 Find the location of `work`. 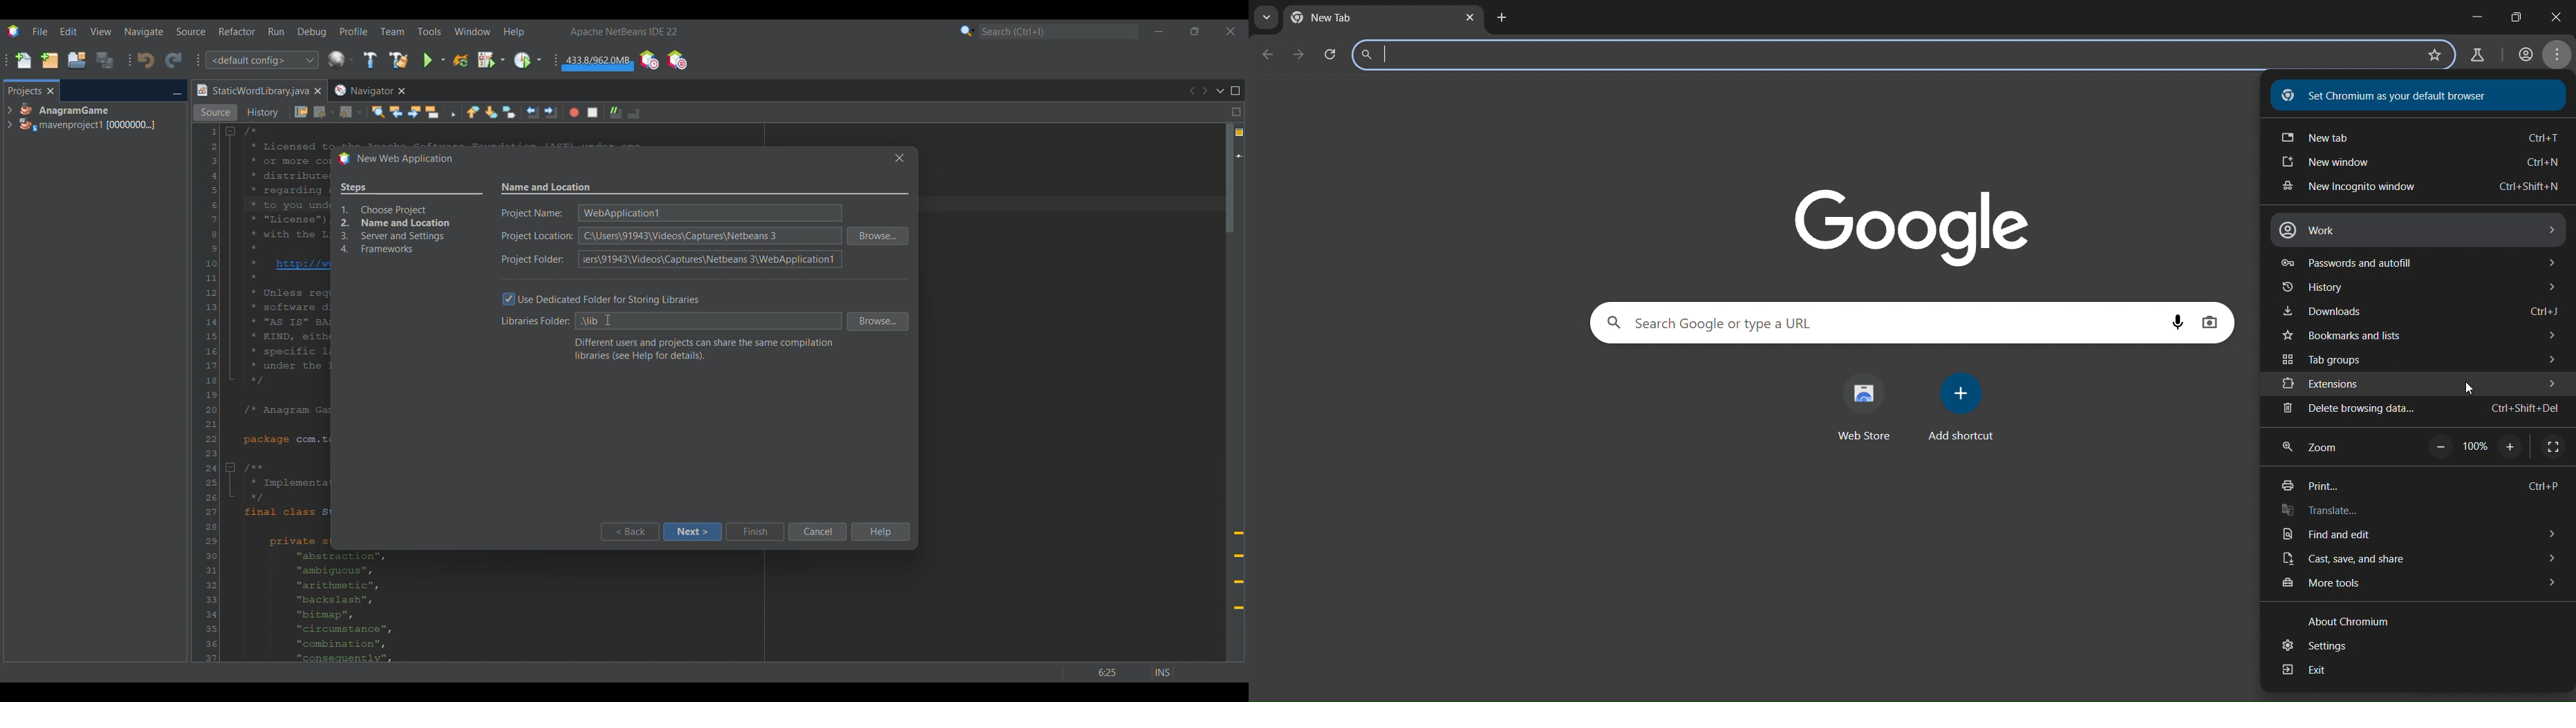

work is located at coordinates (2419, 231).